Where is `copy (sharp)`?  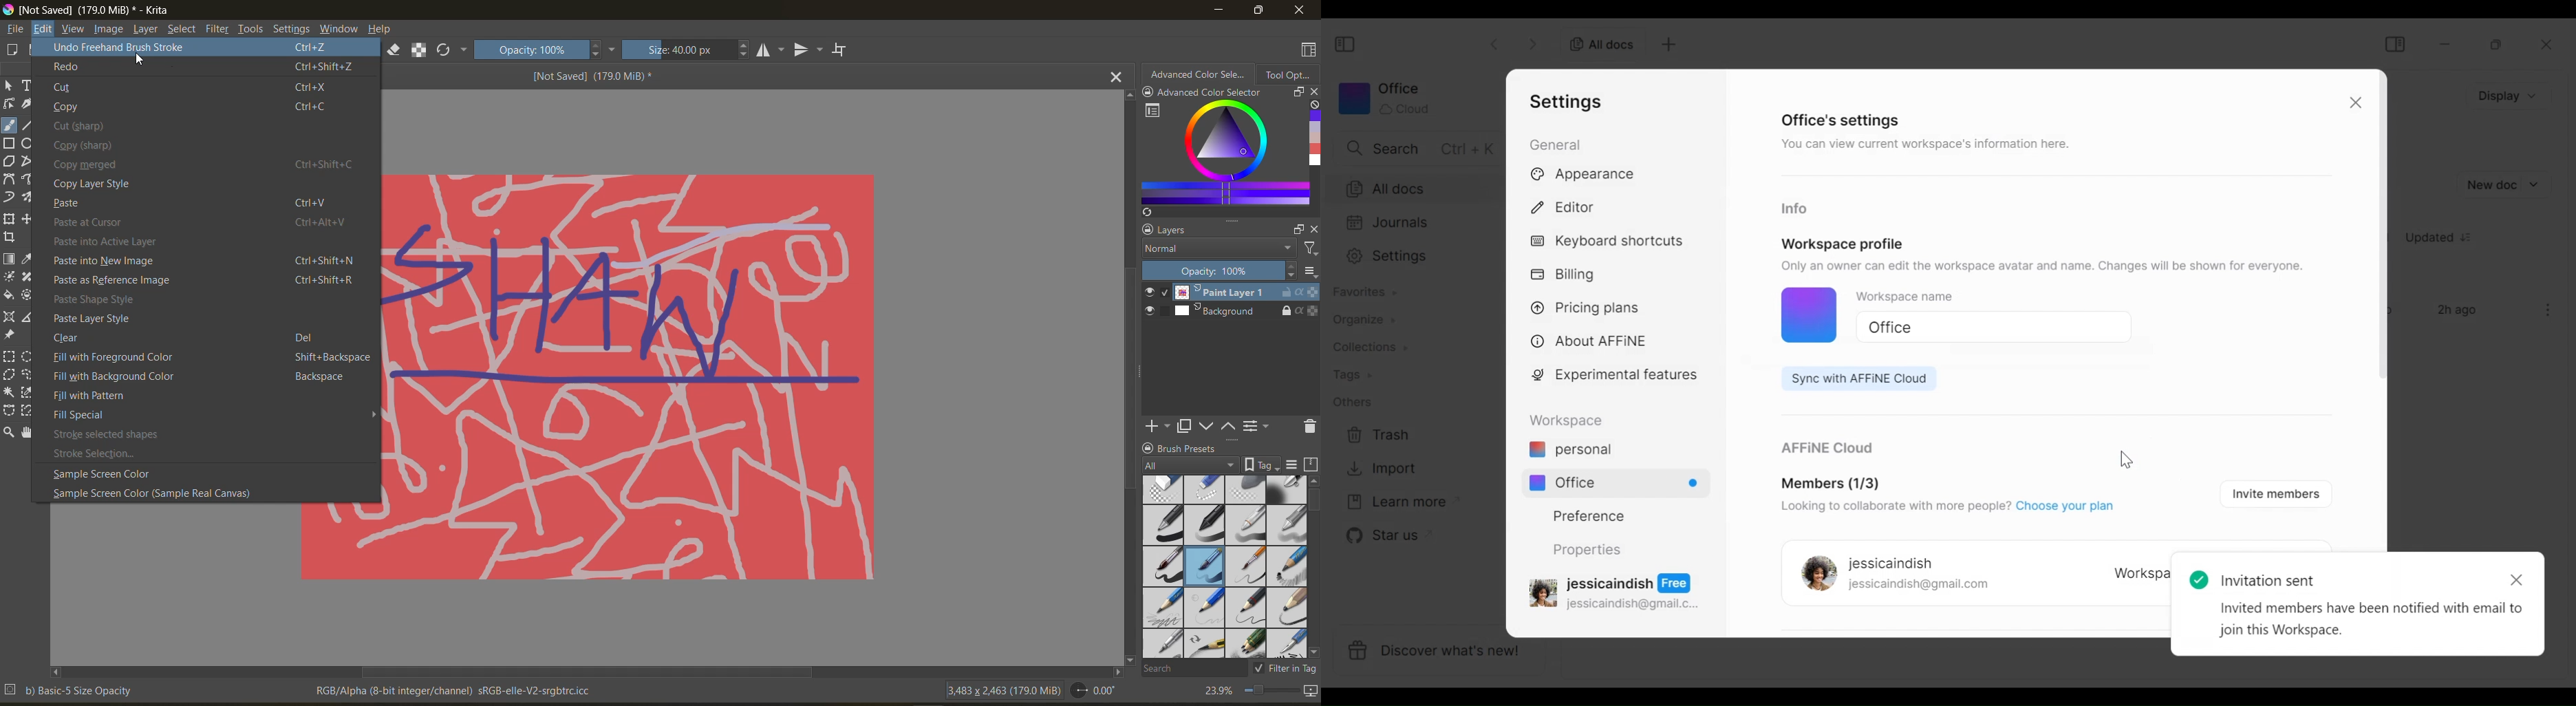
copy (sharp) is located at coordinates (94, 146).